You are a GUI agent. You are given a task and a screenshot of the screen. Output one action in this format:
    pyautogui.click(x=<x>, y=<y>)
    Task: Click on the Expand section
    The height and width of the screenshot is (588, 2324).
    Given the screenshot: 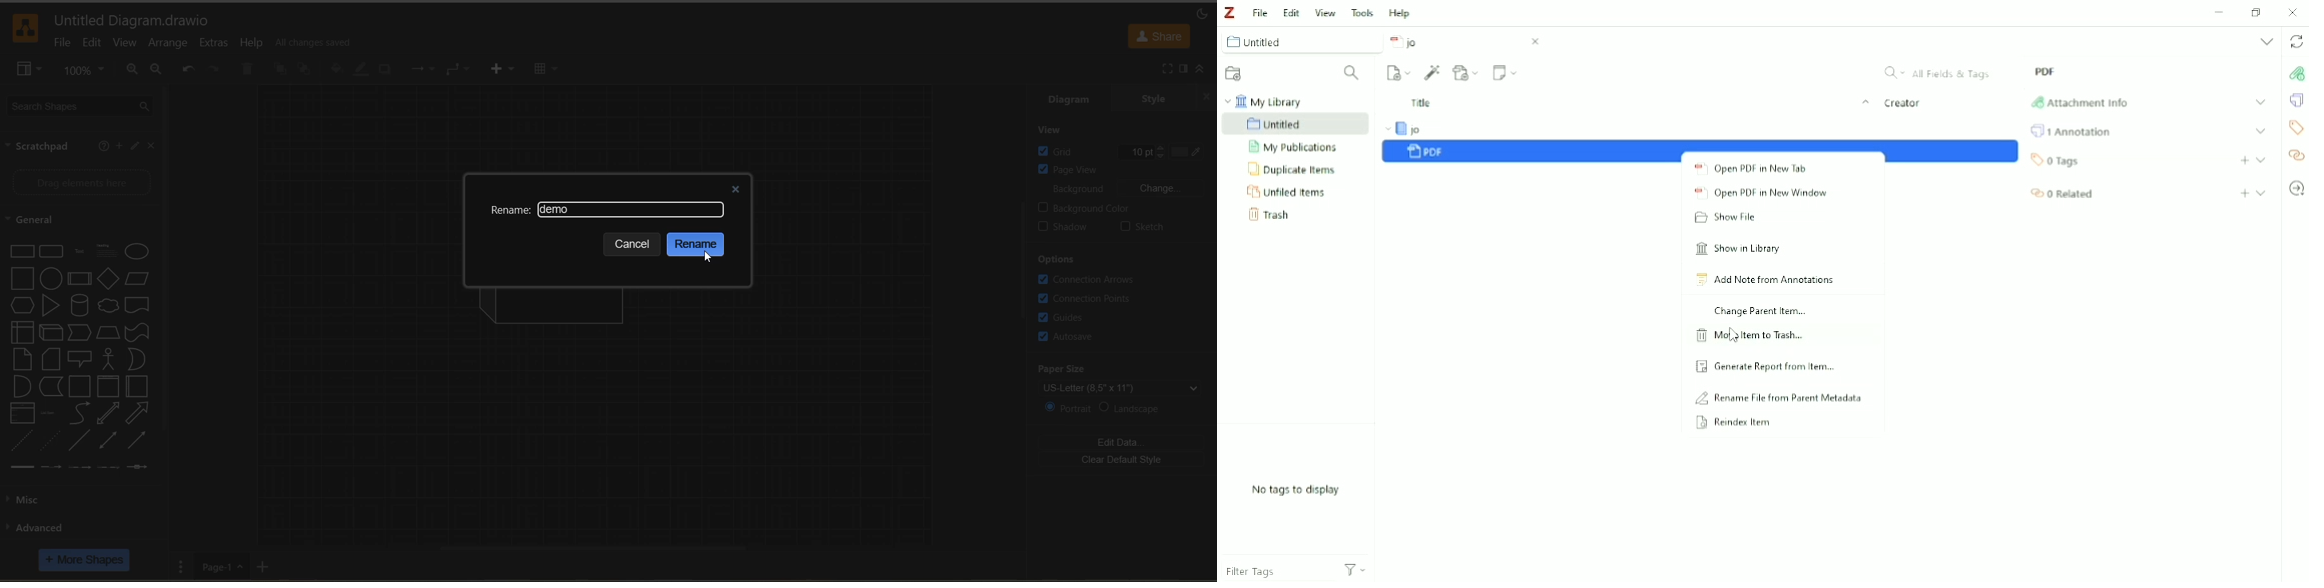 What is the action you would take?
    pyautogui.click(x=2262, y=159)
    